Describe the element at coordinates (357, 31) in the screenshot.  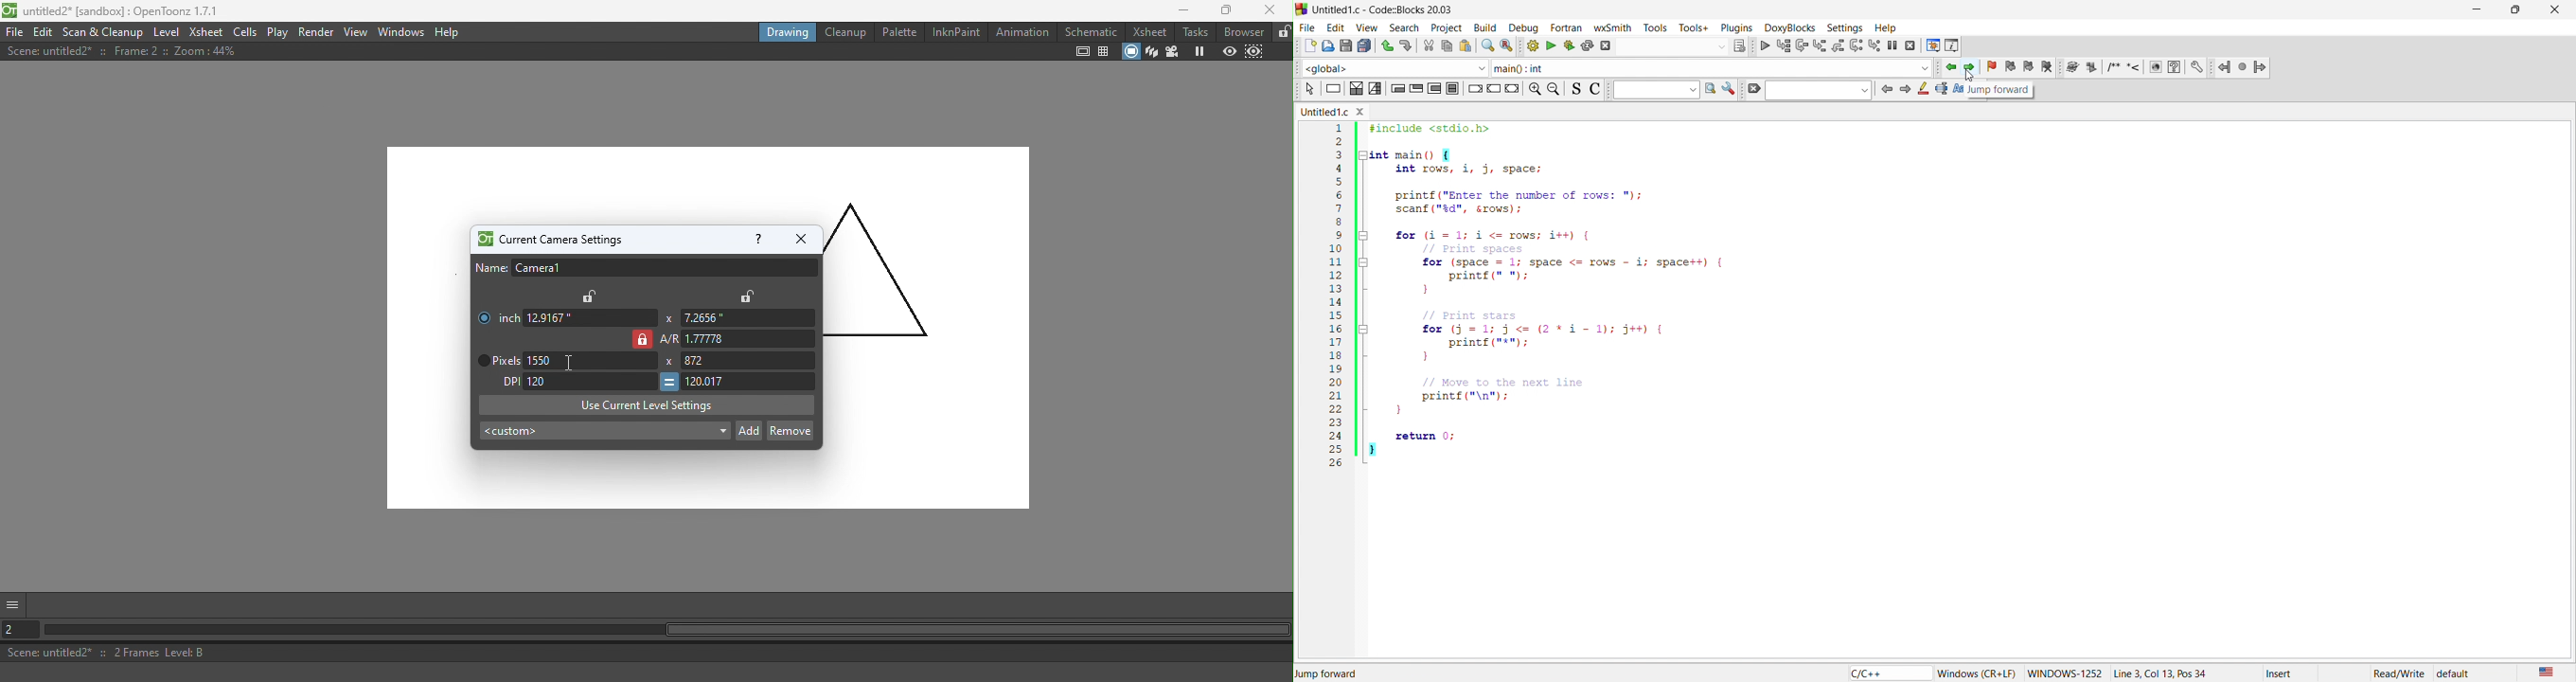
I see `View` at that location.